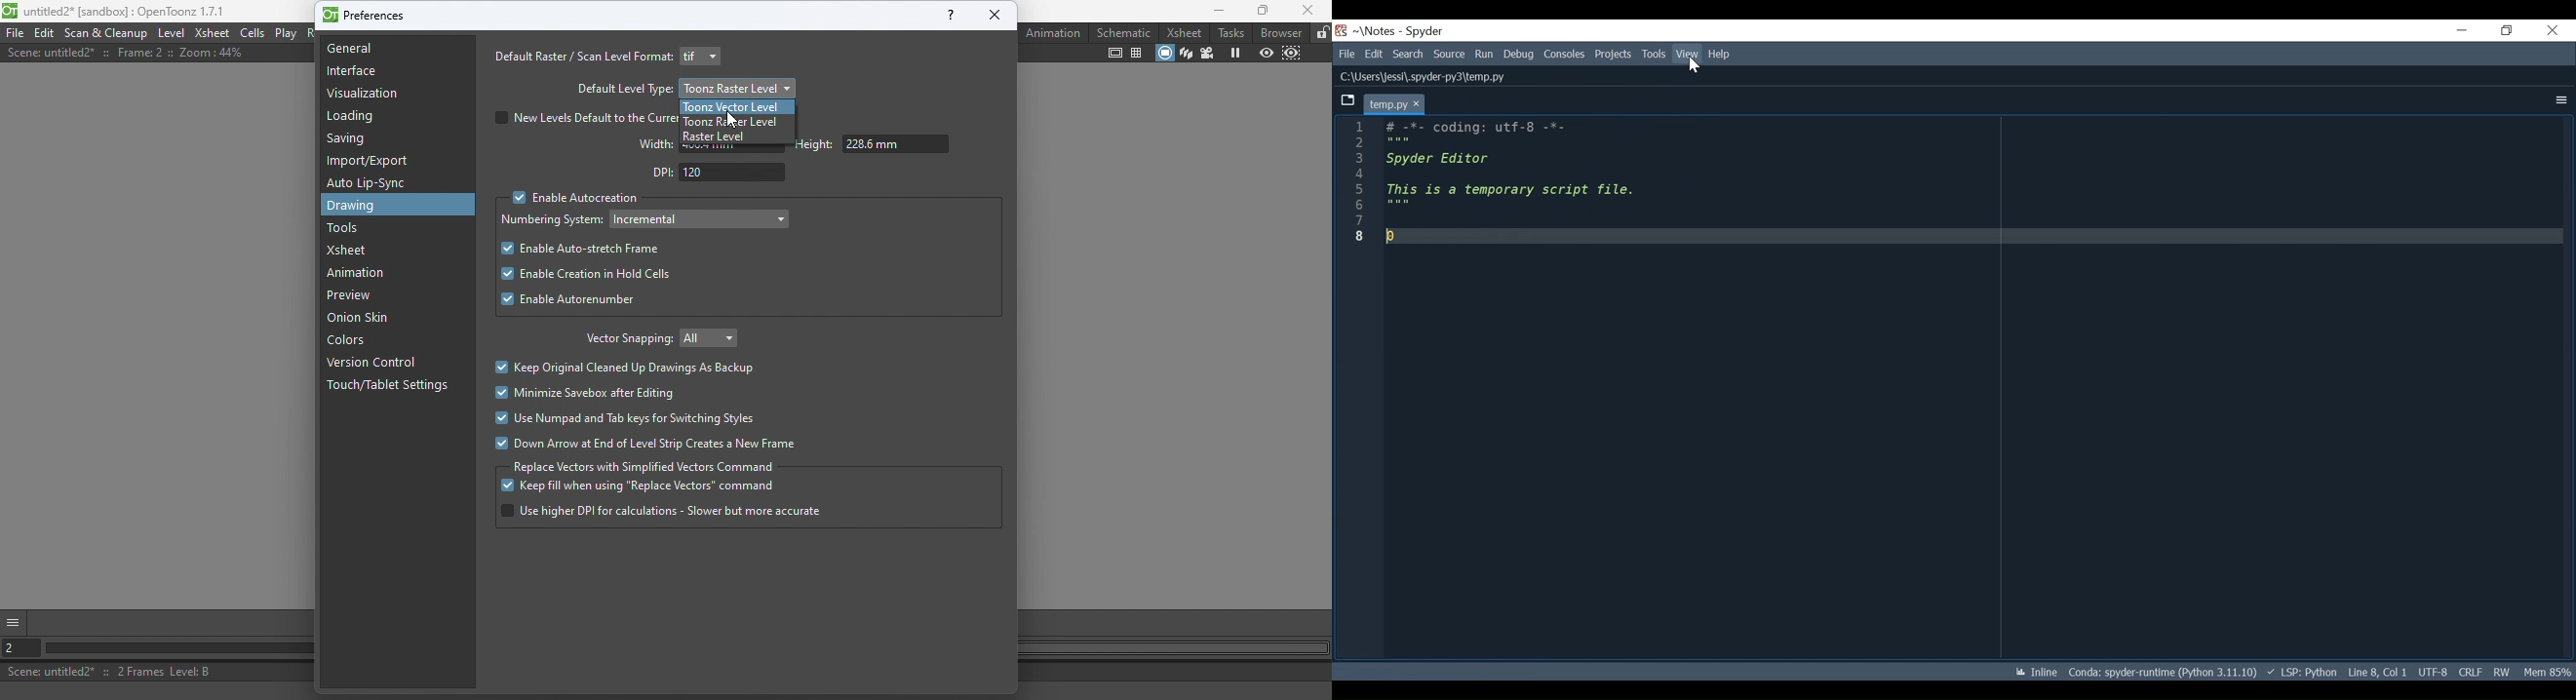 The width and height of the screenshot is (2576, 700). Describe the element at coordinates (712, 136) in the screenshot. I see `Raster level` at that location.